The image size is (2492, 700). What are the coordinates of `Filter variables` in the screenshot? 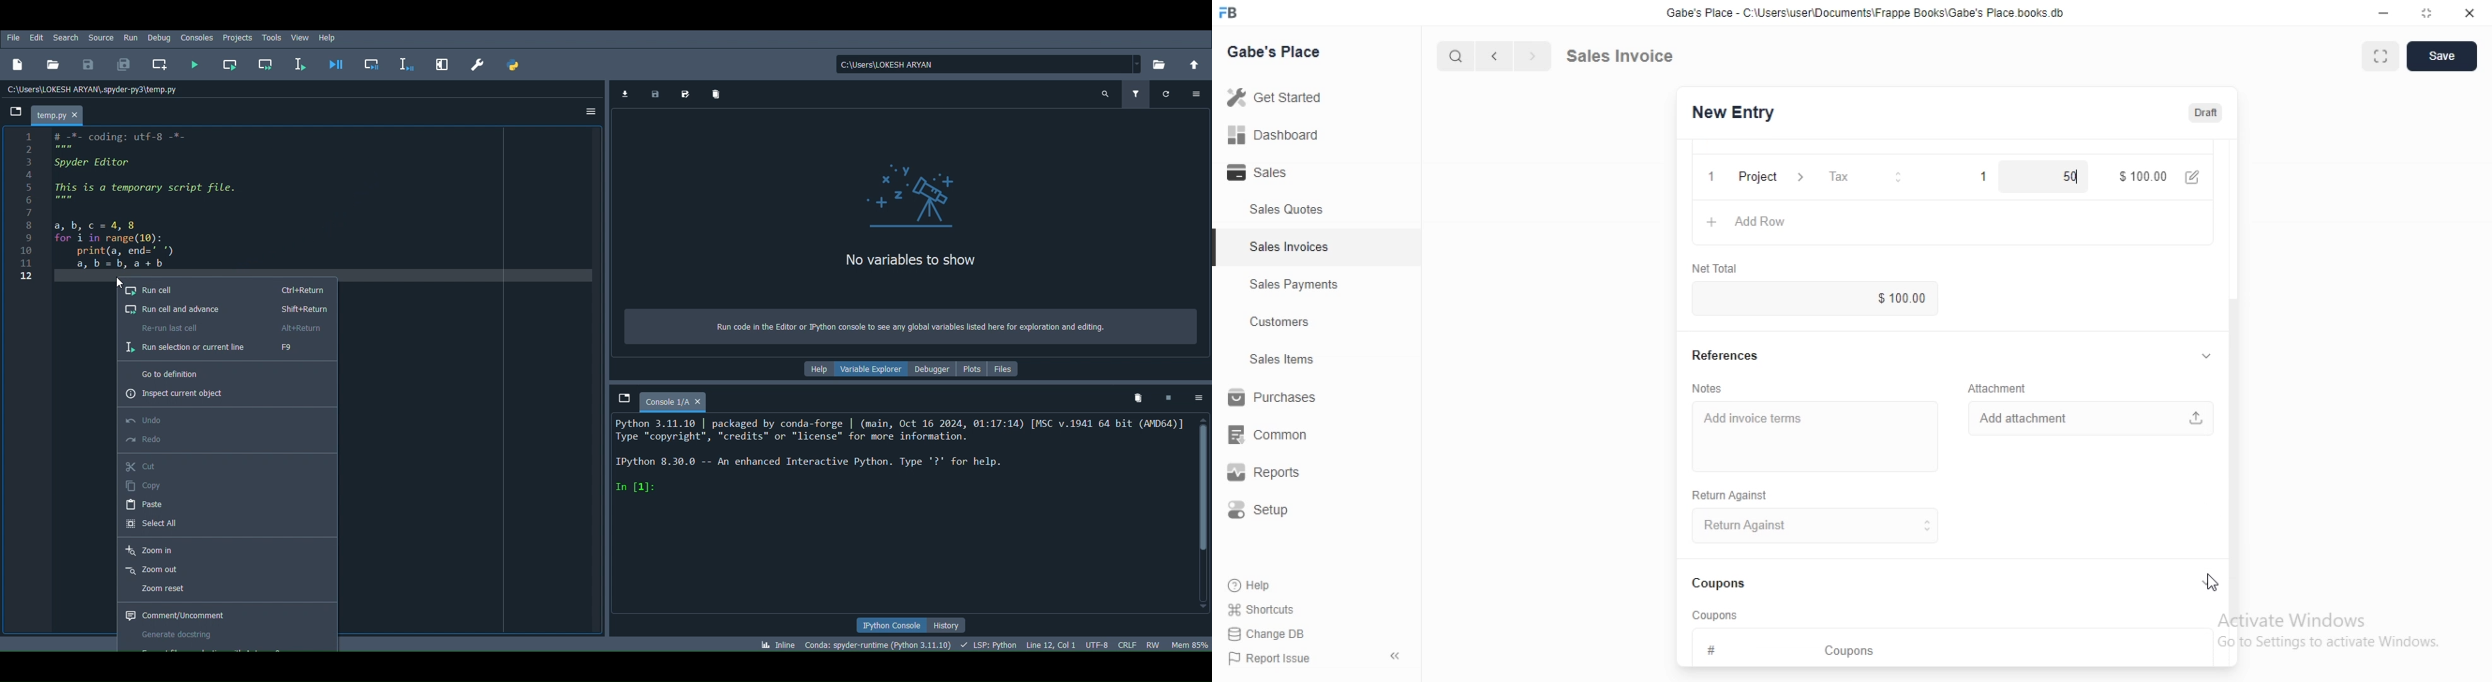 It's located at (1134, 93).